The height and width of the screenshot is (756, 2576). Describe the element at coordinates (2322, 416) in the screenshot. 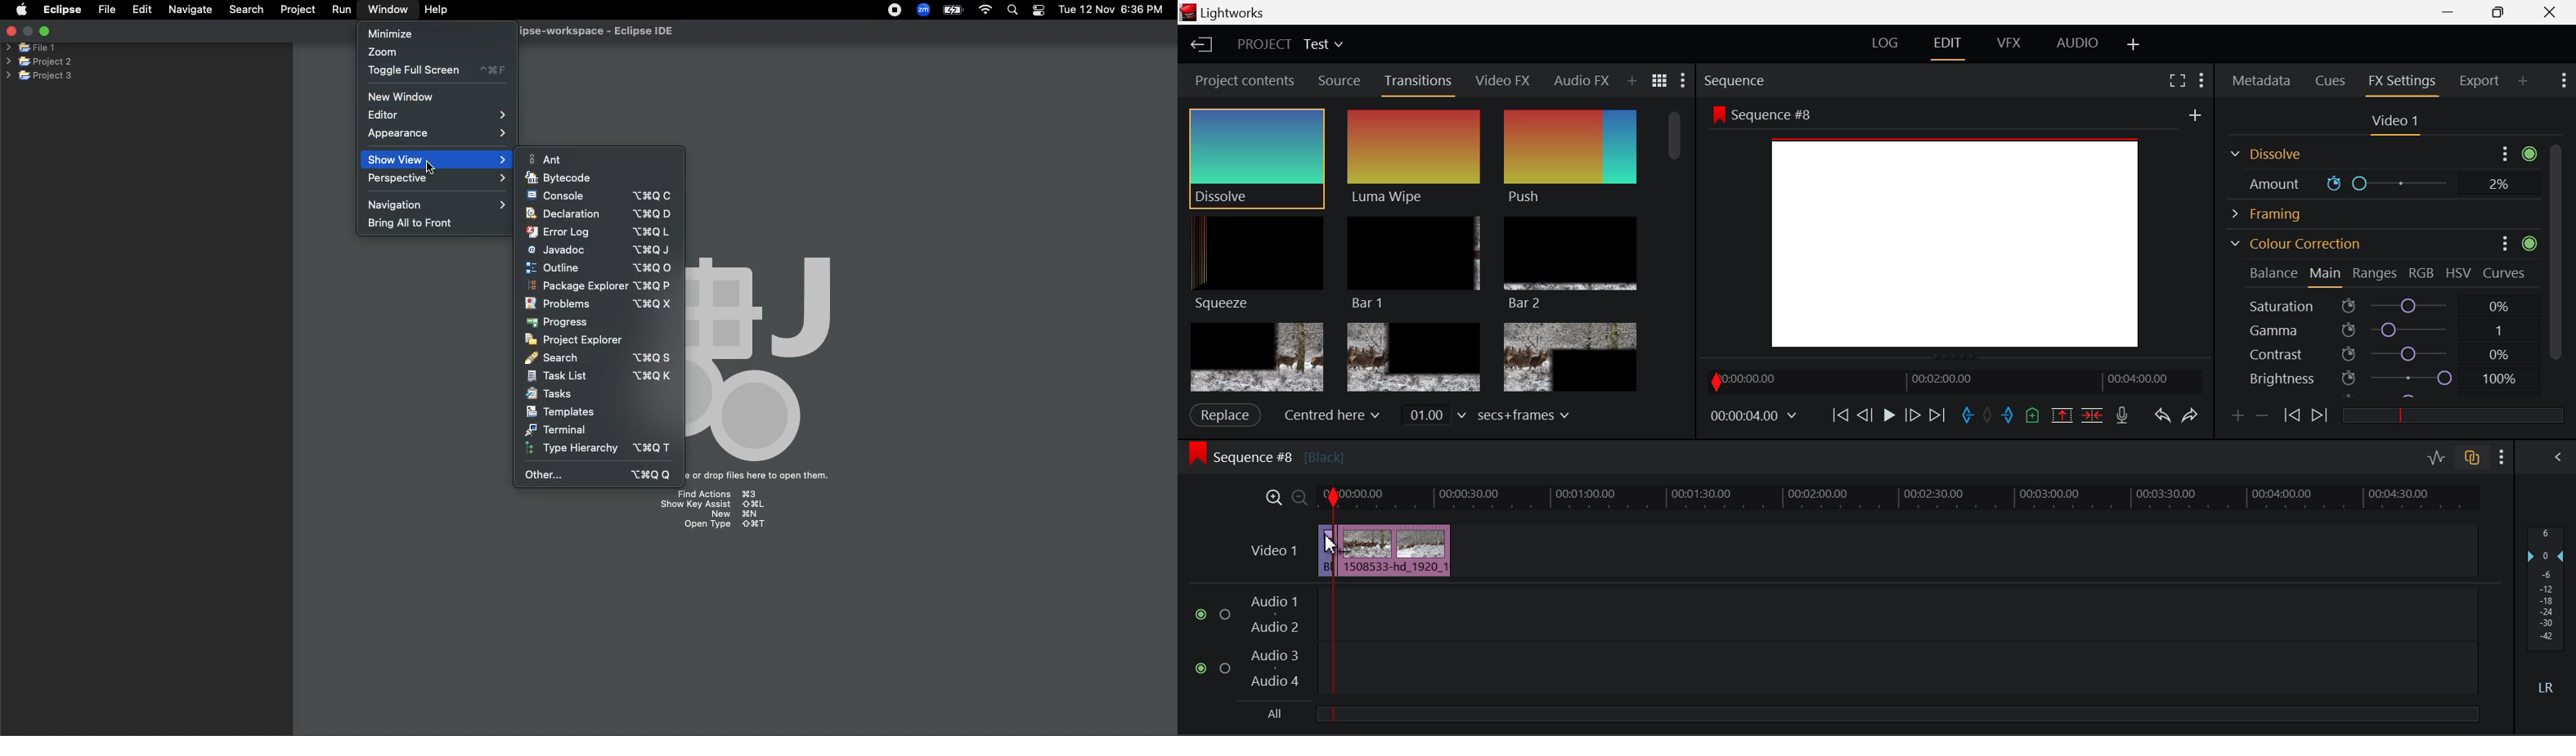

I see `Next keyframe` at that location.